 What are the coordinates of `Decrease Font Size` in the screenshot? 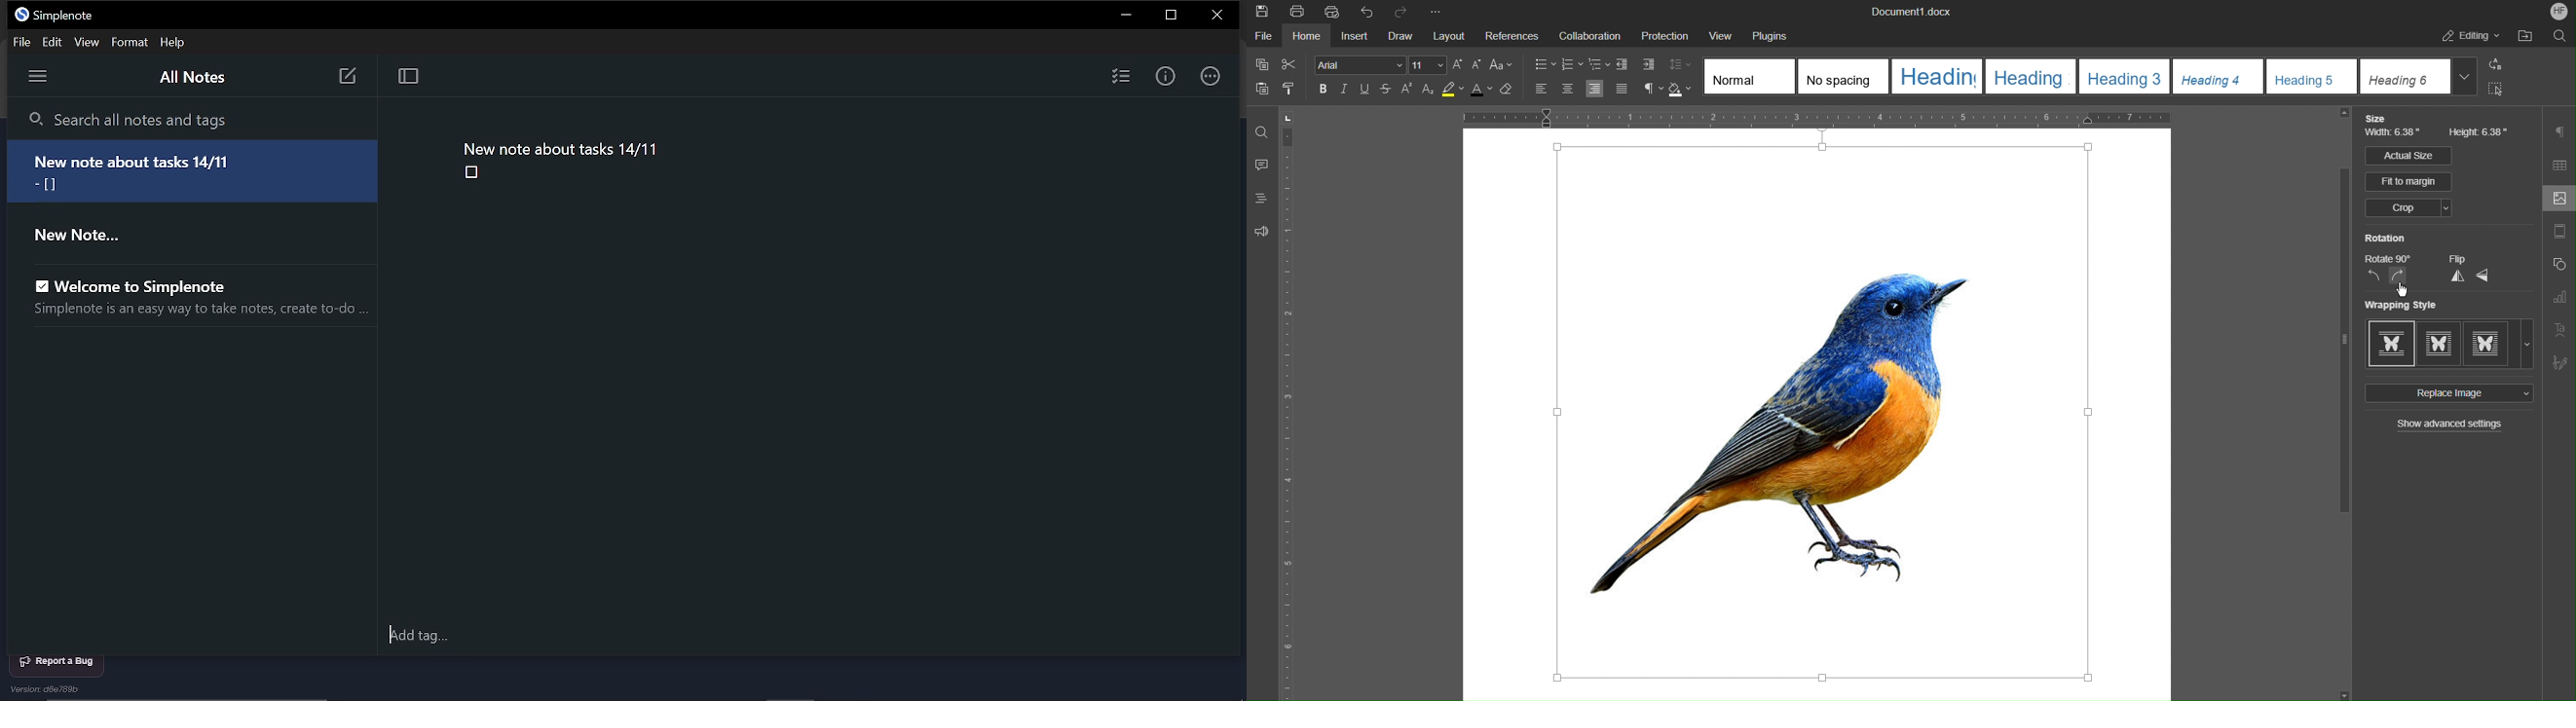 It's located at (1476, 65).